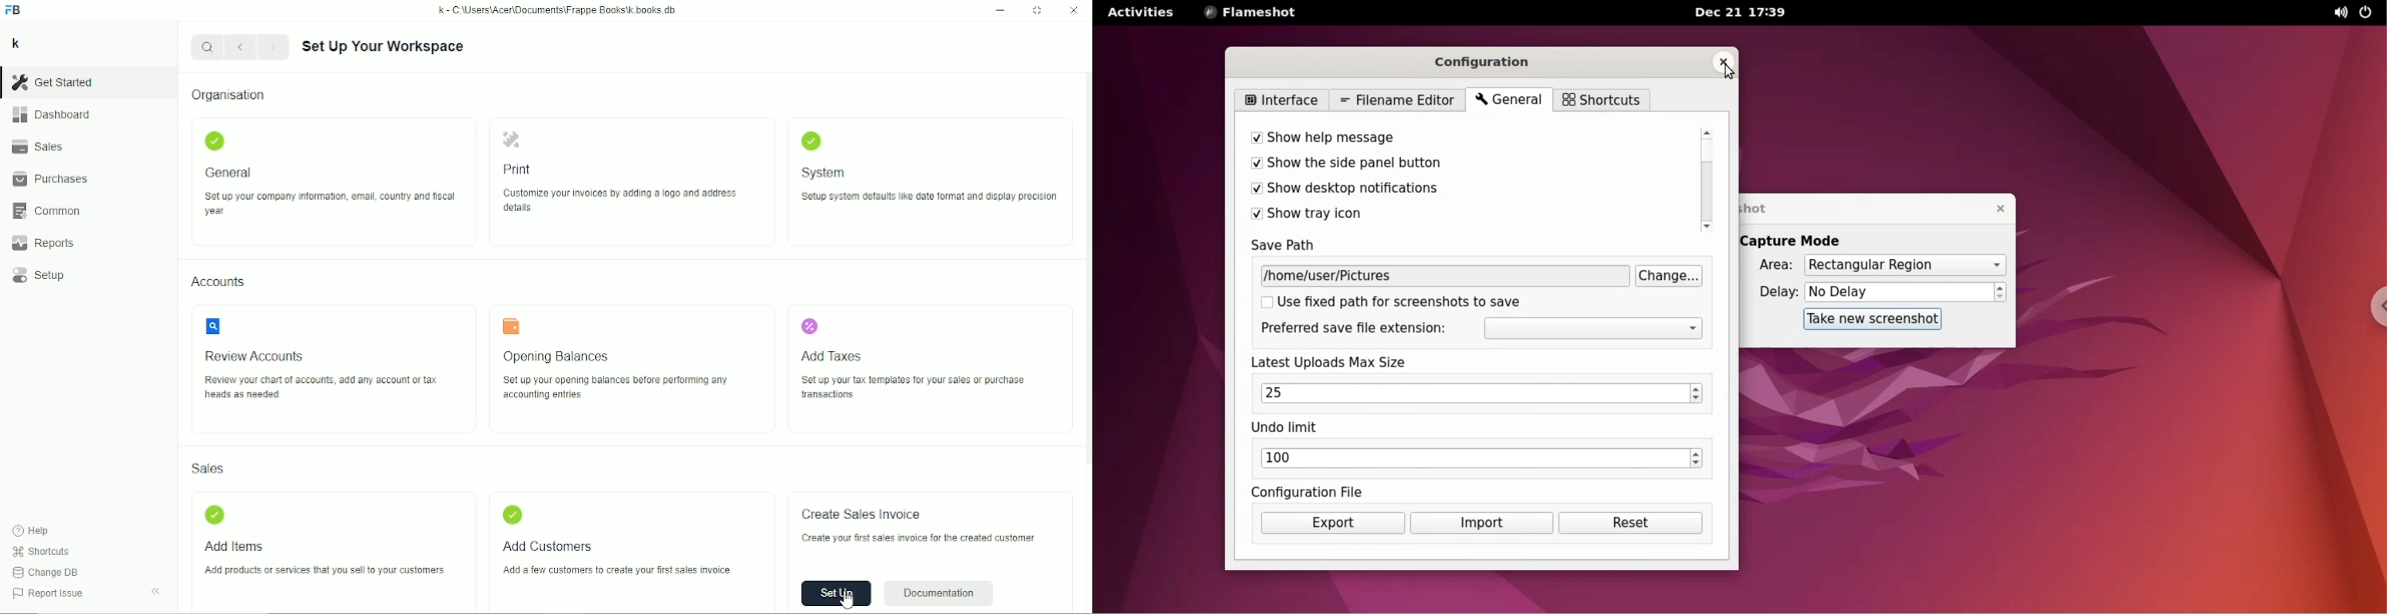  What do you see at coordinates (47, 211) in the screenshot?
I see `Common` at bounding box center [47, 211].